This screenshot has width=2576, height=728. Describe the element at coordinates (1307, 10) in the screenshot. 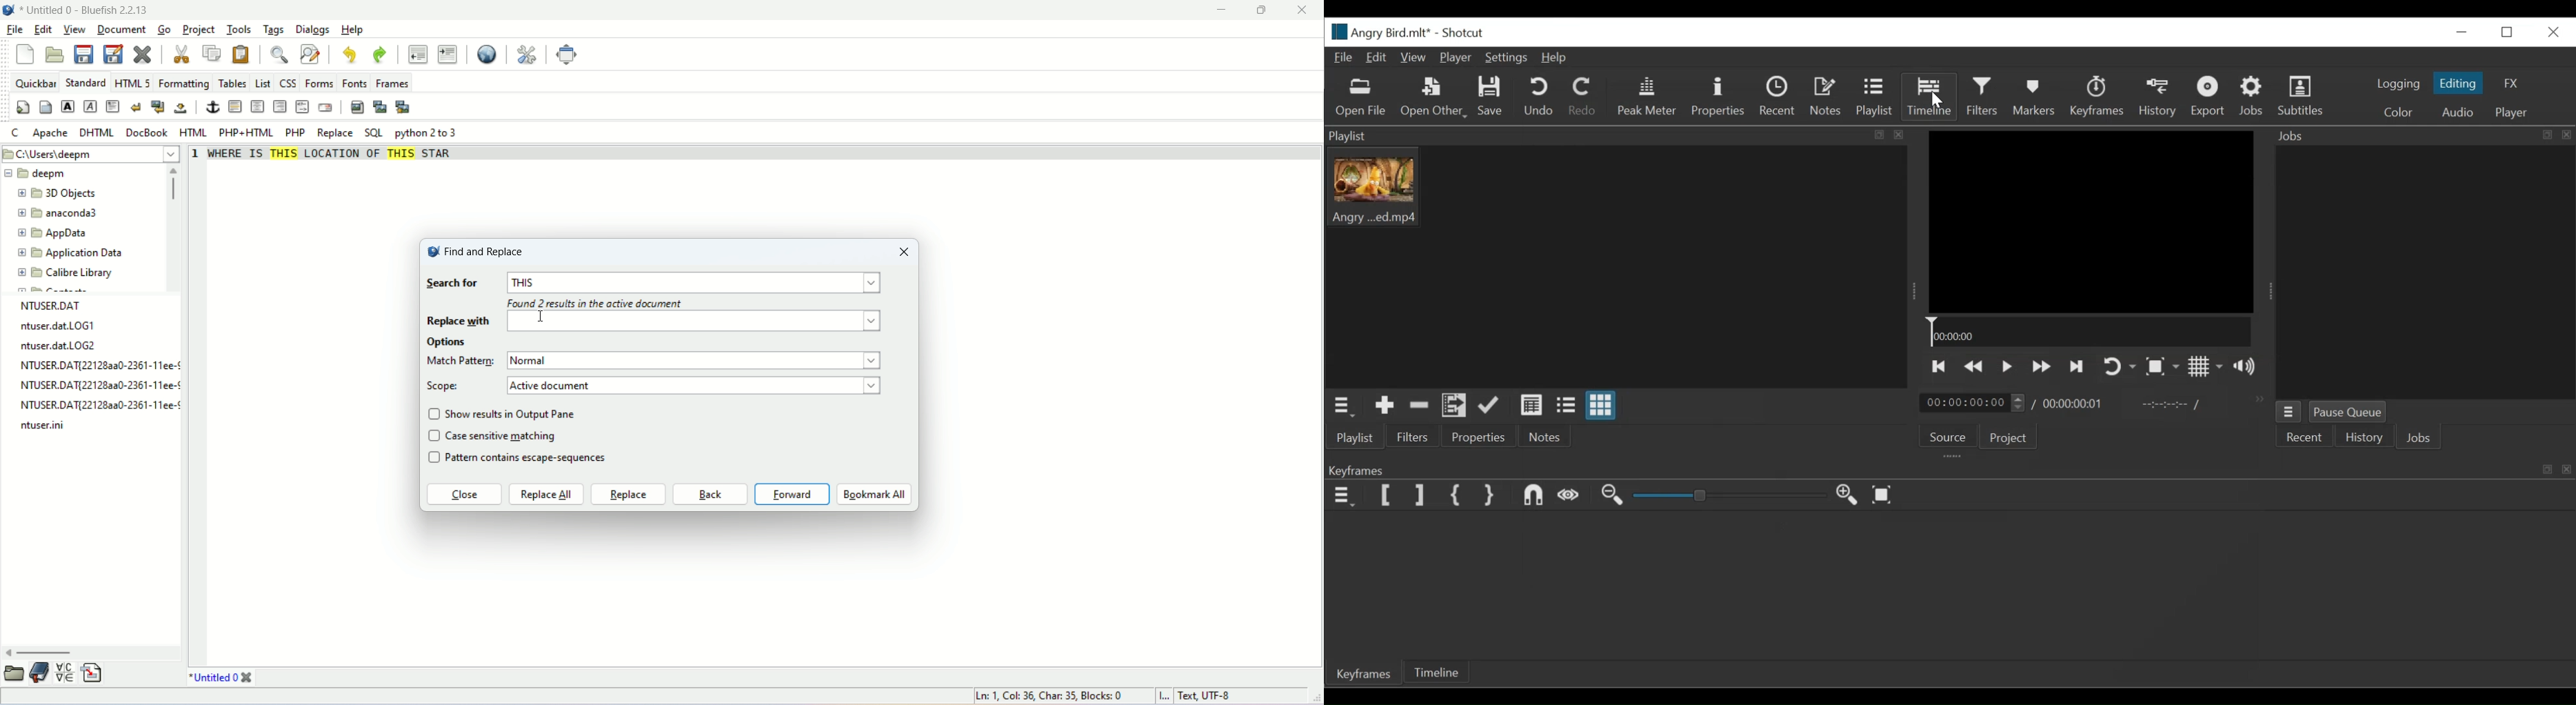

I see `close` at that location.